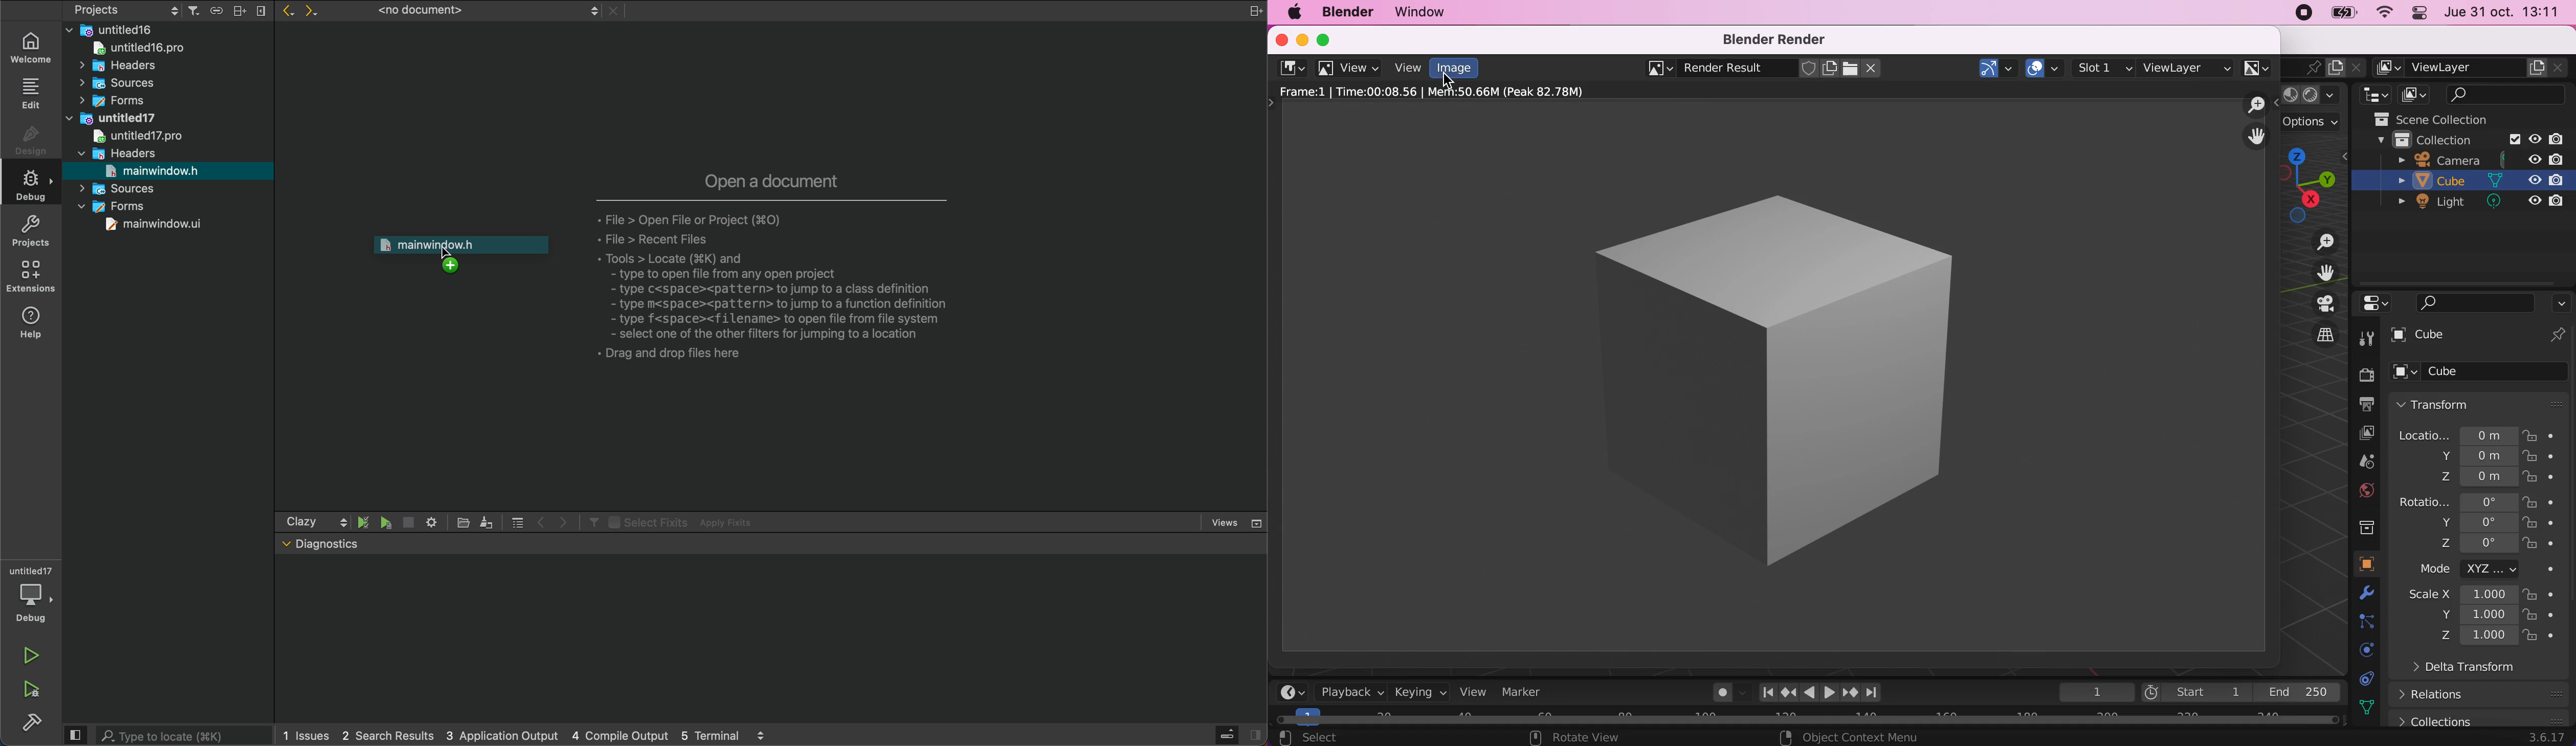 Image resolution: width=2576 pixels, height=756 pixels. What do you see at coordinates (2468, 182) in the screenshot?
I see `cube` at bounding box center [2468, 182].